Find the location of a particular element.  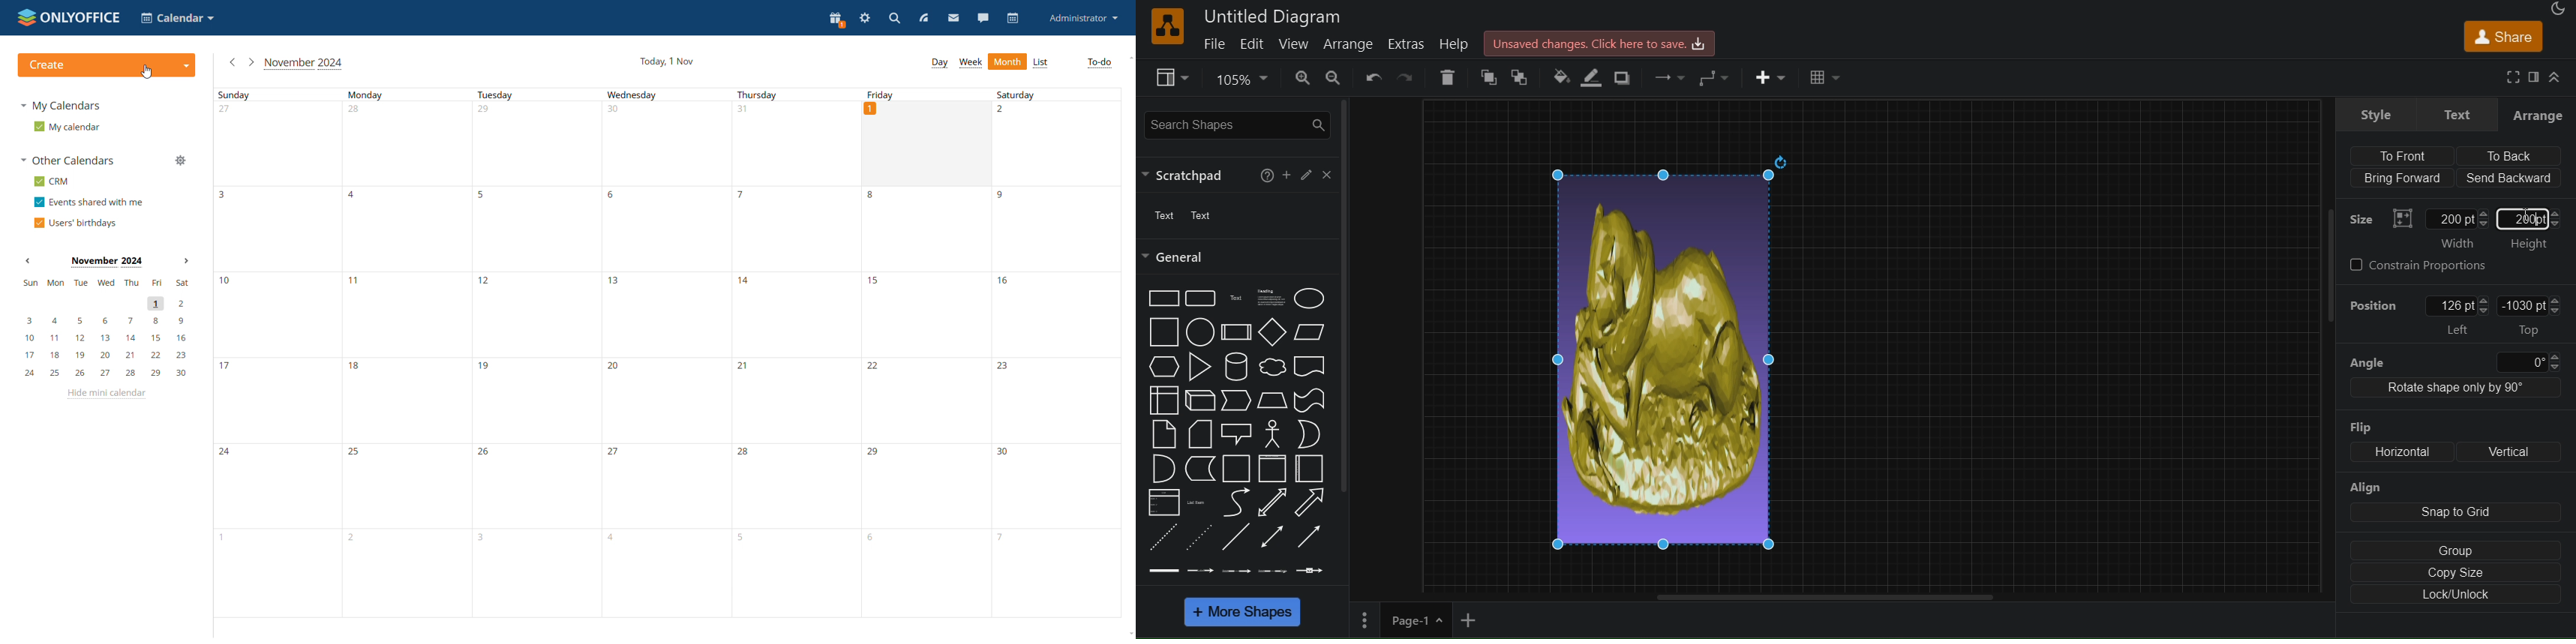

Text is located at coordinates (1206, 215).